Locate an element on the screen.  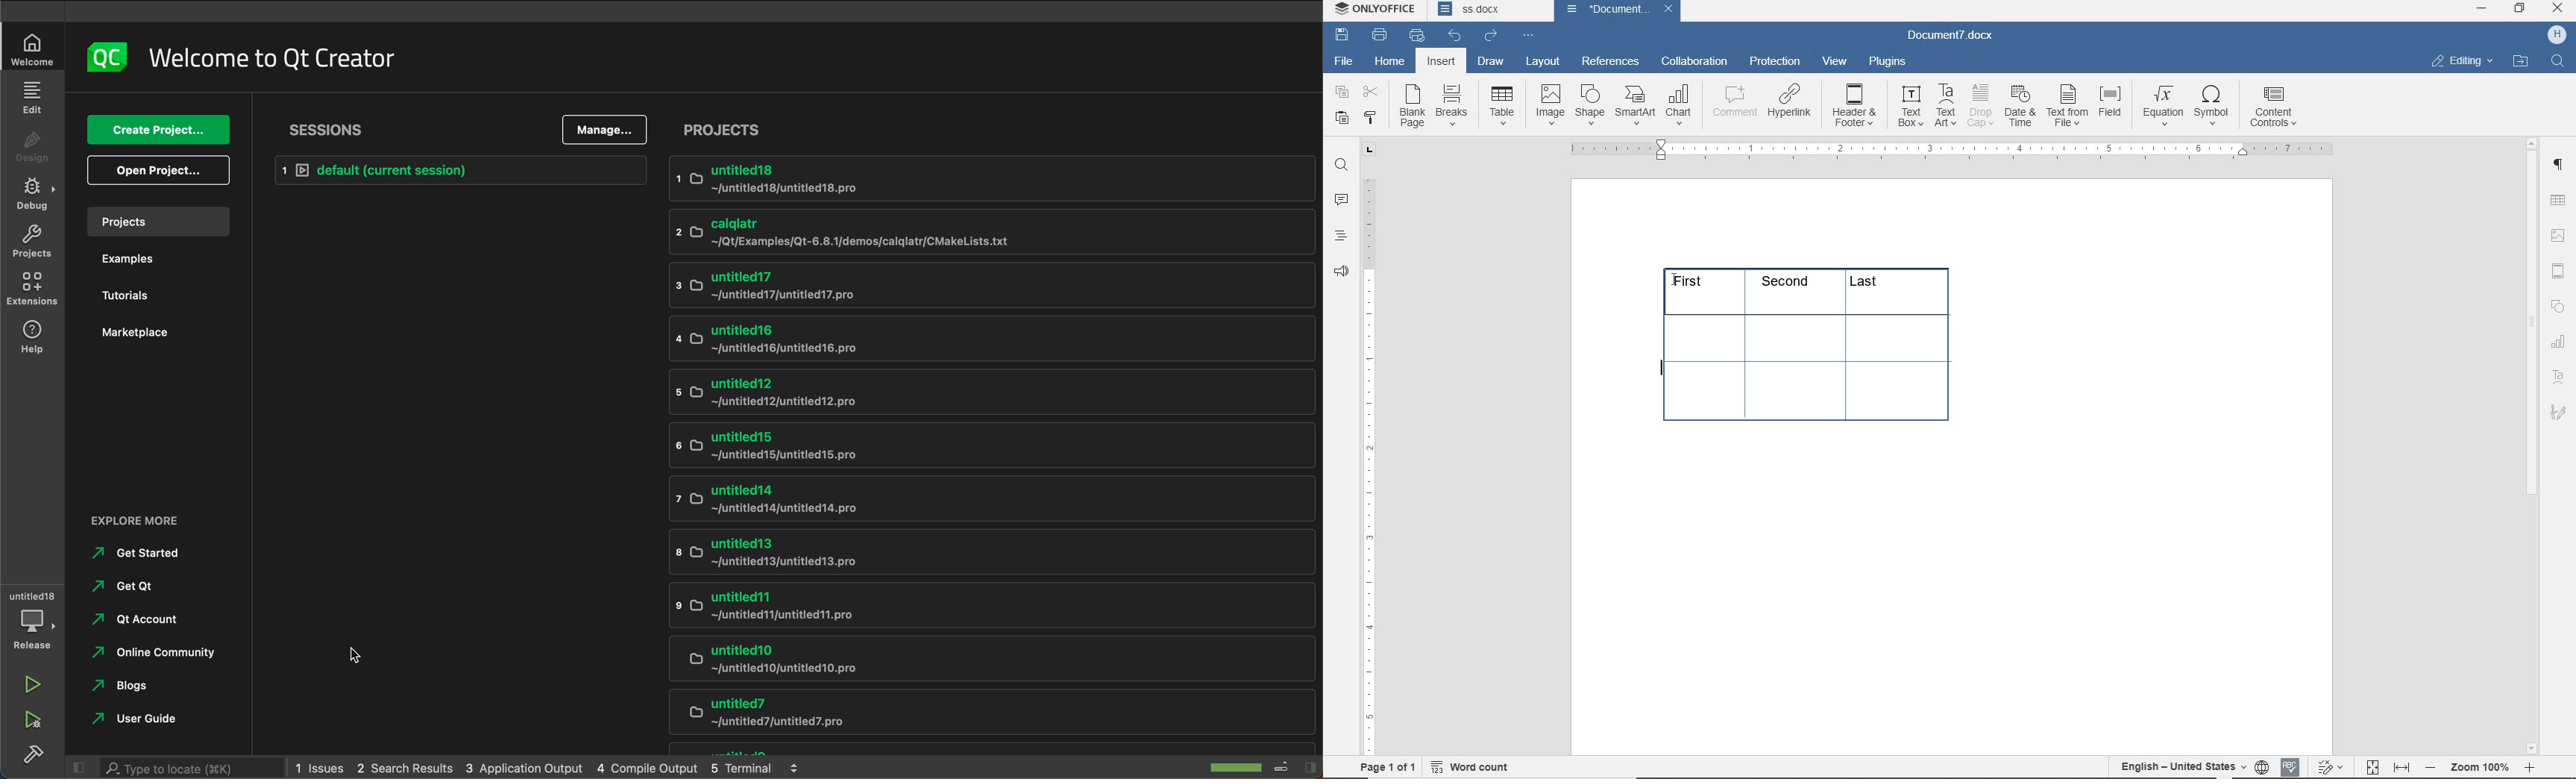
document names is located at coordinates (1489, 11).